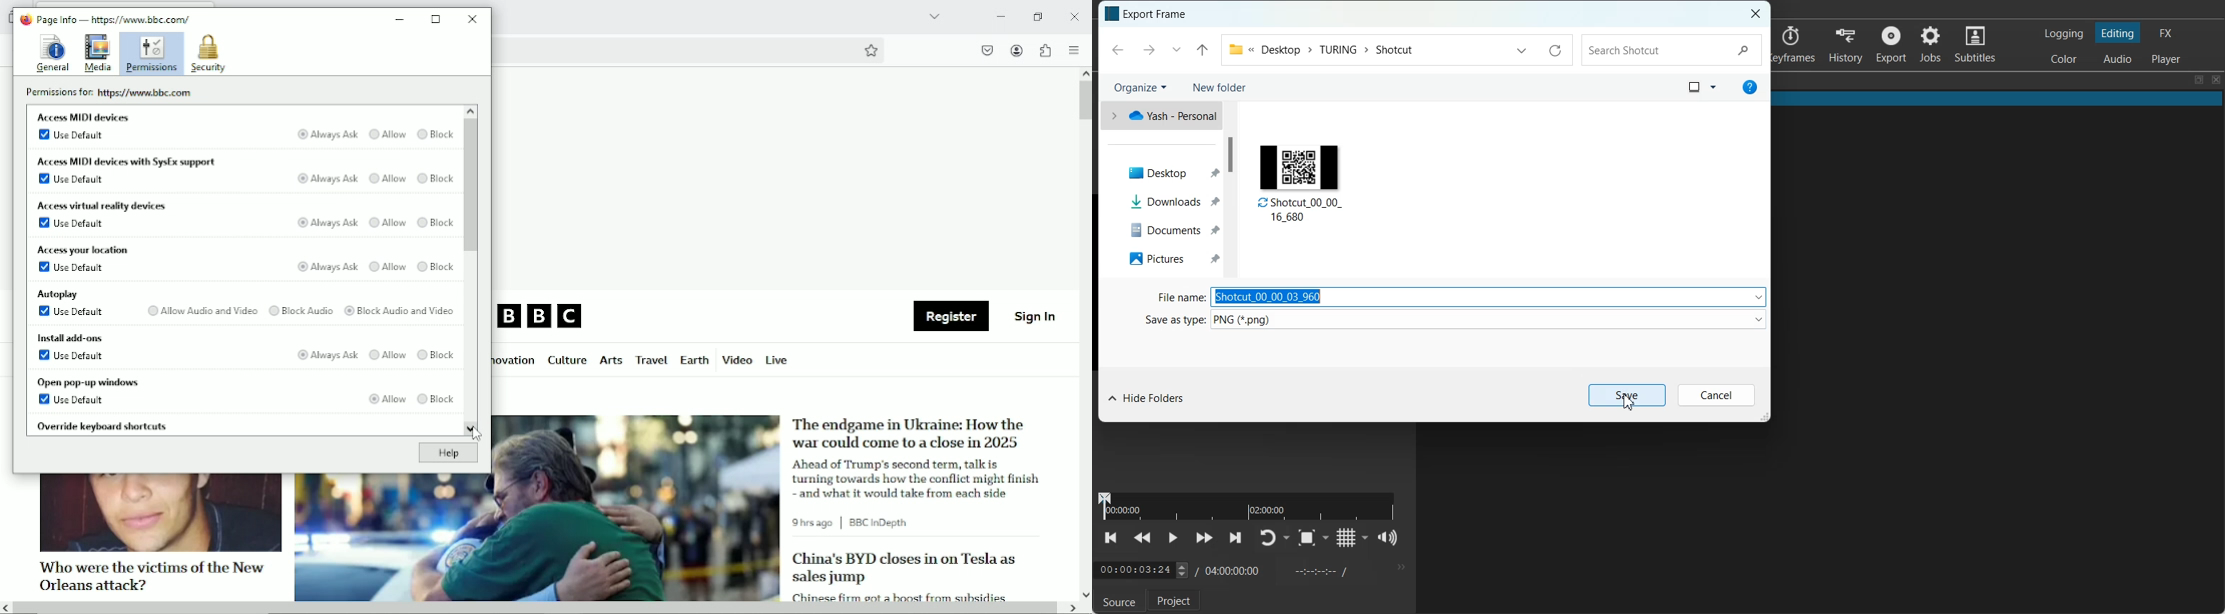 Image resolution: width=2240 pixels, height=616 pixels. I want to click on Switching to Player Only Layout, so click(2169, 59).